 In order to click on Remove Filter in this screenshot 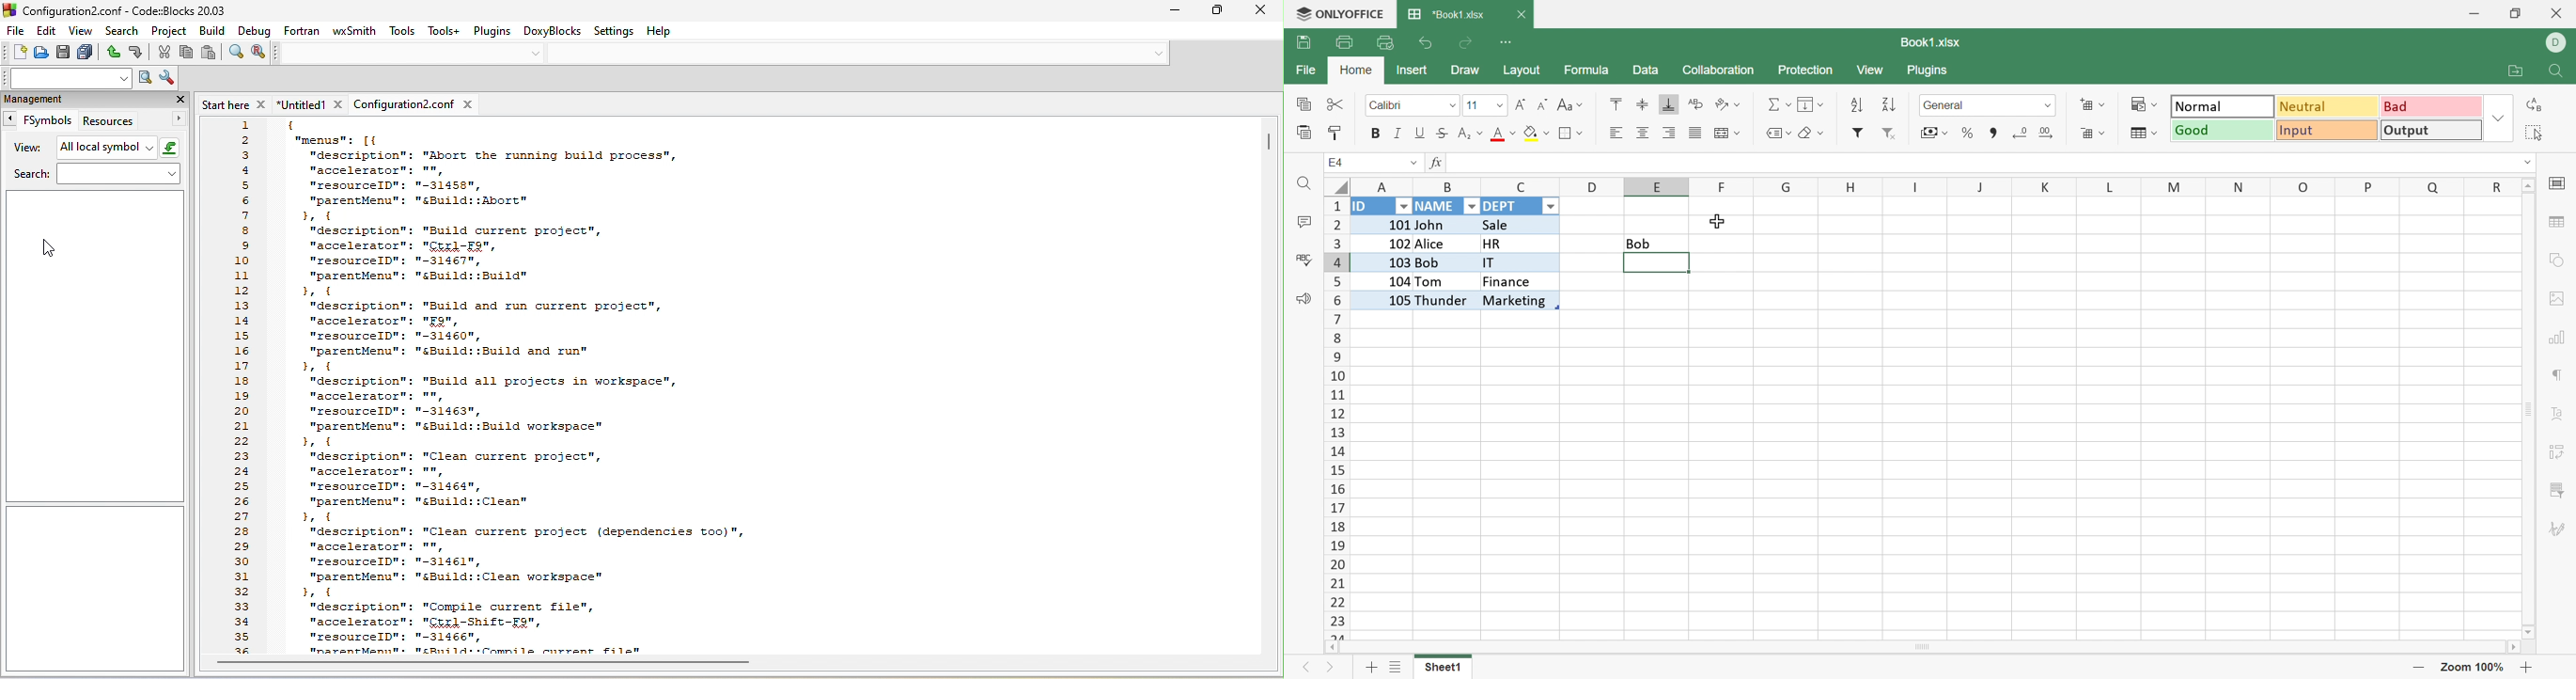, I will do `click(1888, 133)`.